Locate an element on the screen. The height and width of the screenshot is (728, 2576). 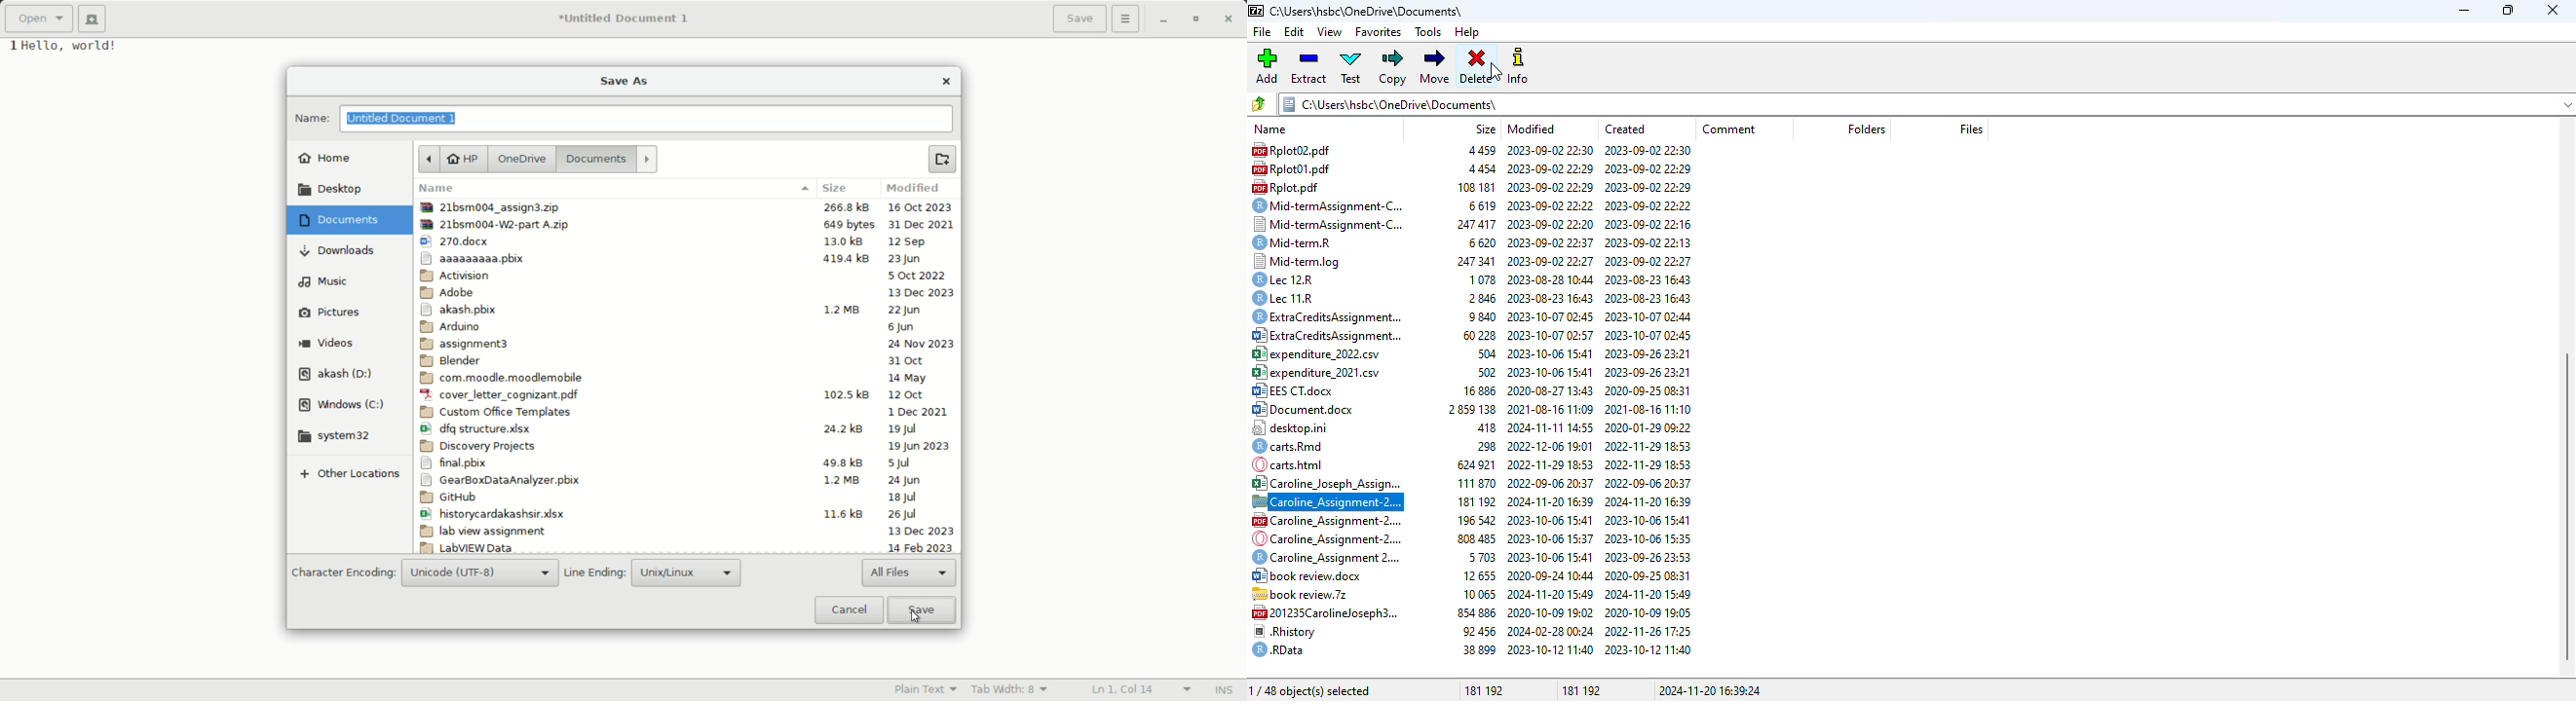
2023-10-06 15:41 is located at coordinates (1549, 555).